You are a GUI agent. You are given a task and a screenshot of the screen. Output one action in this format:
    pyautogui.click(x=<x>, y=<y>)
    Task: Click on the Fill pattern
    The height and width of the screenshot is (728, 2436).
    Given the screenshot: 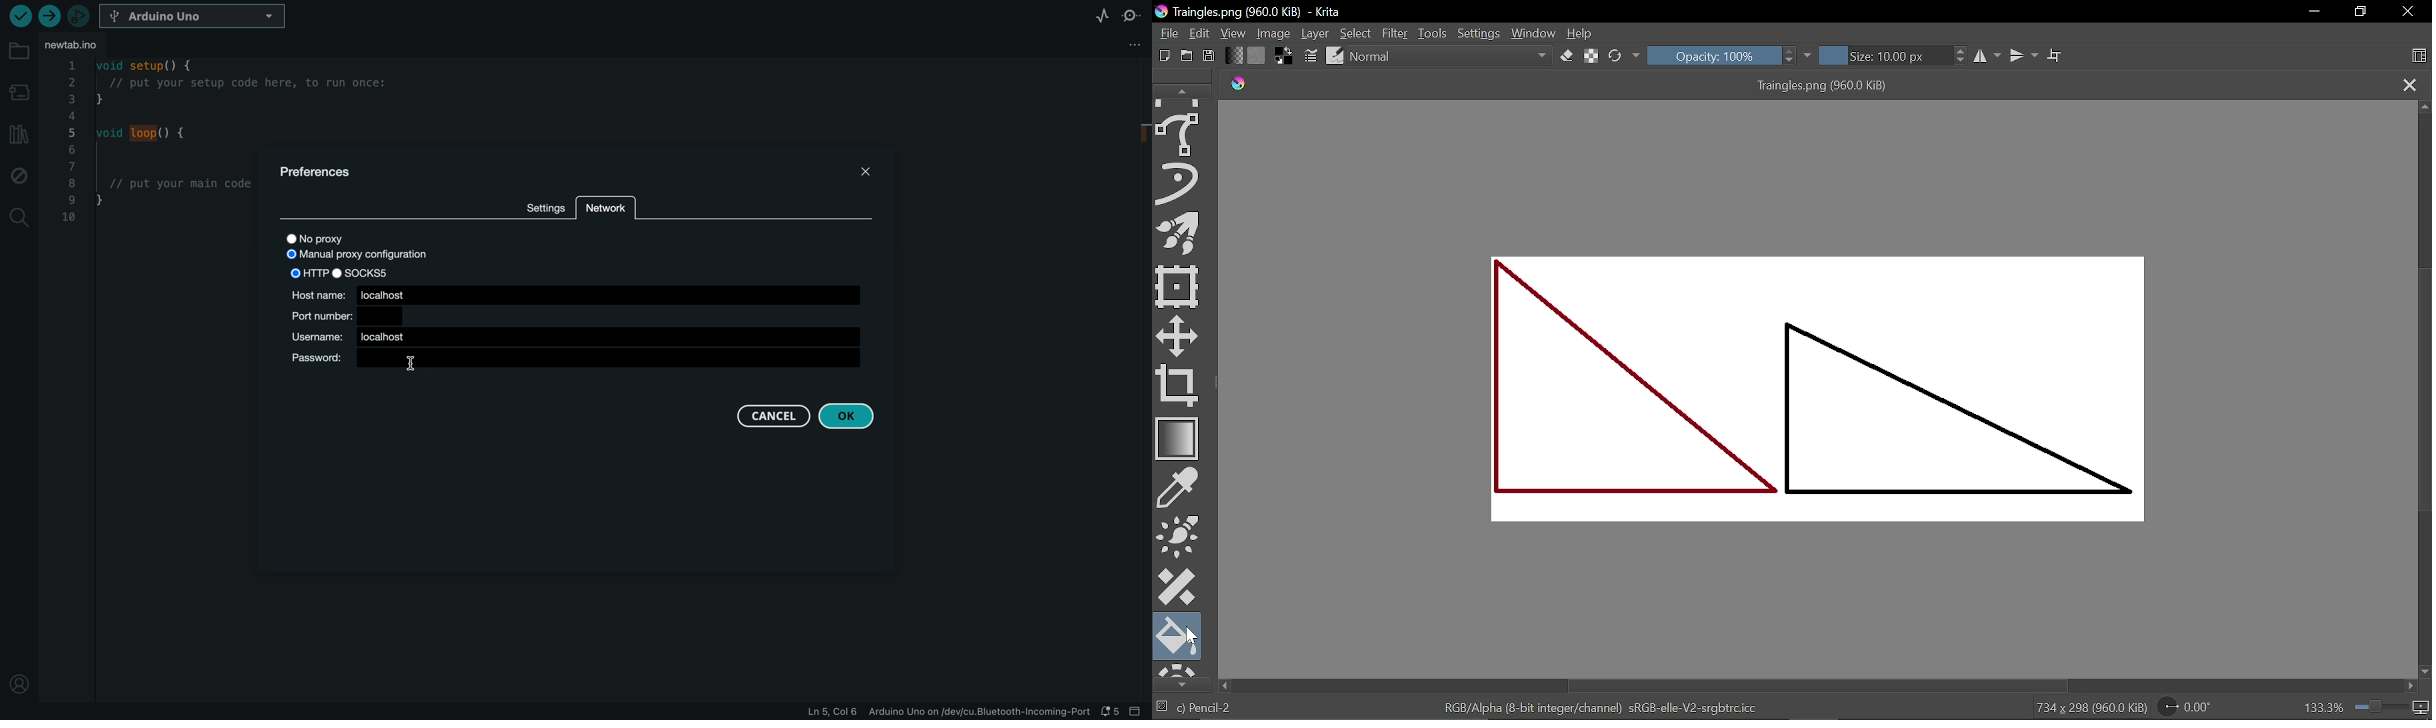 What is the action you would take?
    pyautogui.click(x=1257, y=55)
    